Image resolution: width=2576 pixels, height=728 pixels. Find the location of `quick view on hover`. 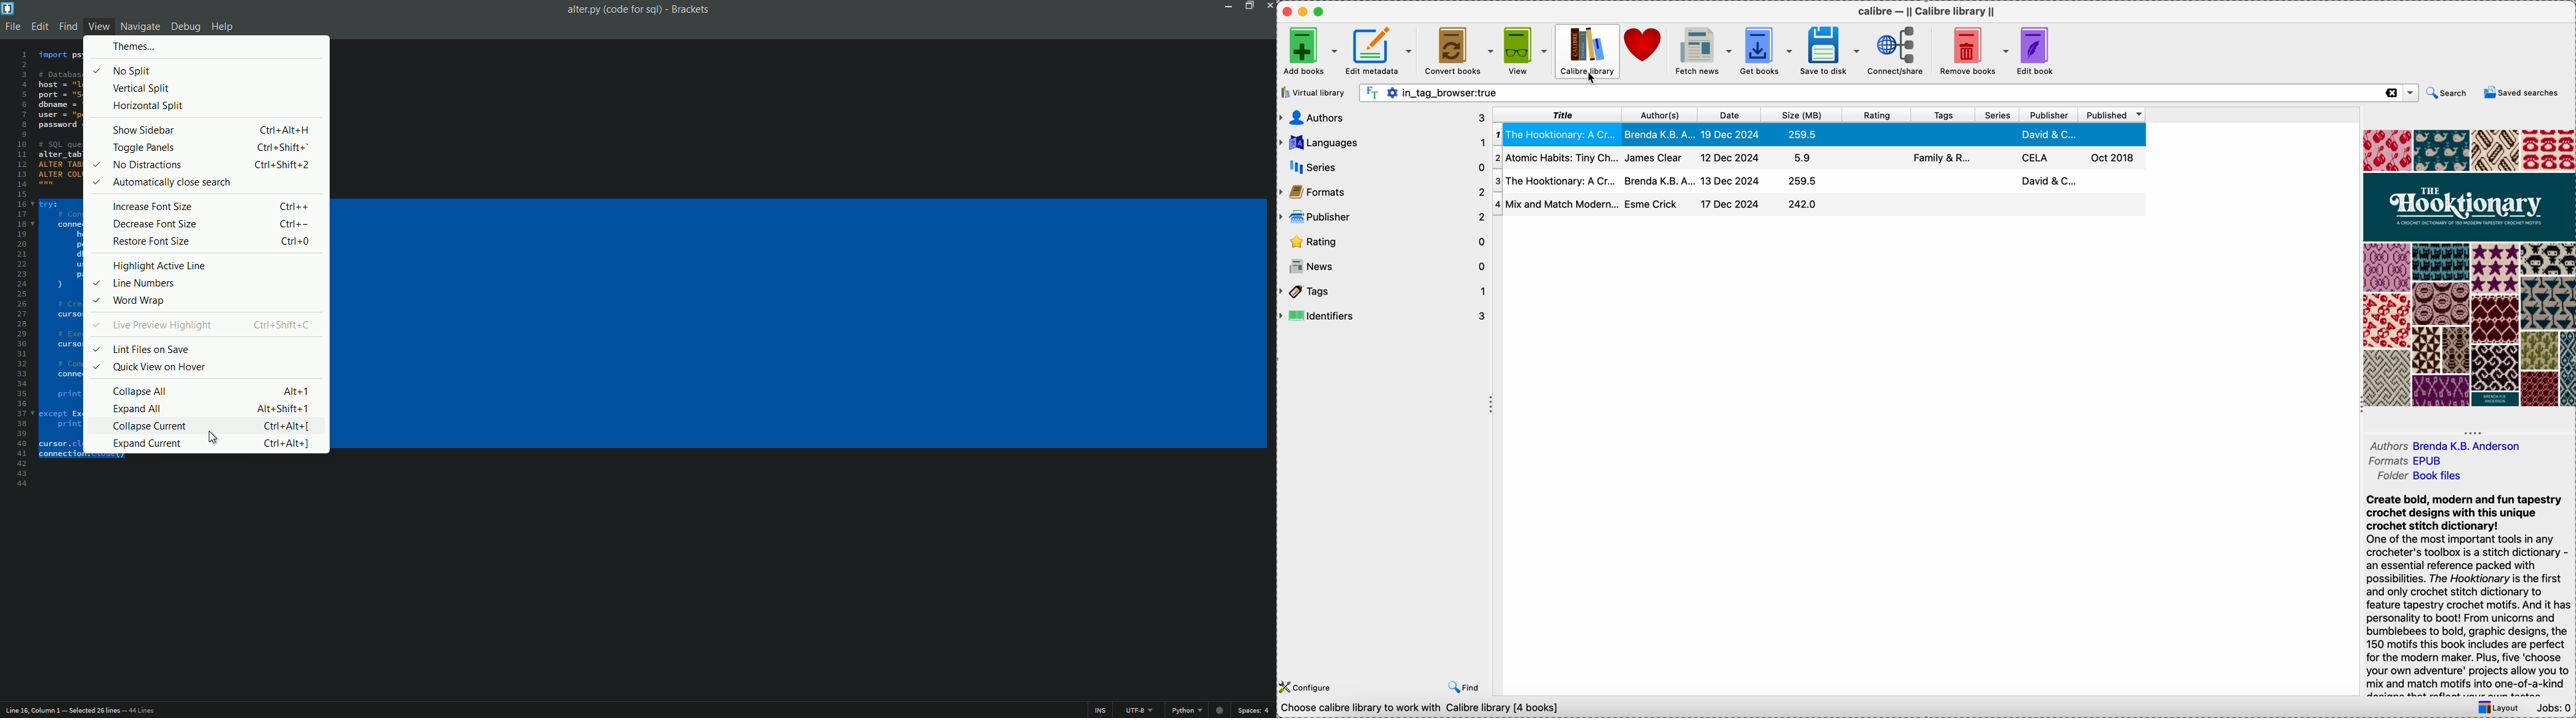

quick view on hover is located at coordinates (158, 367).